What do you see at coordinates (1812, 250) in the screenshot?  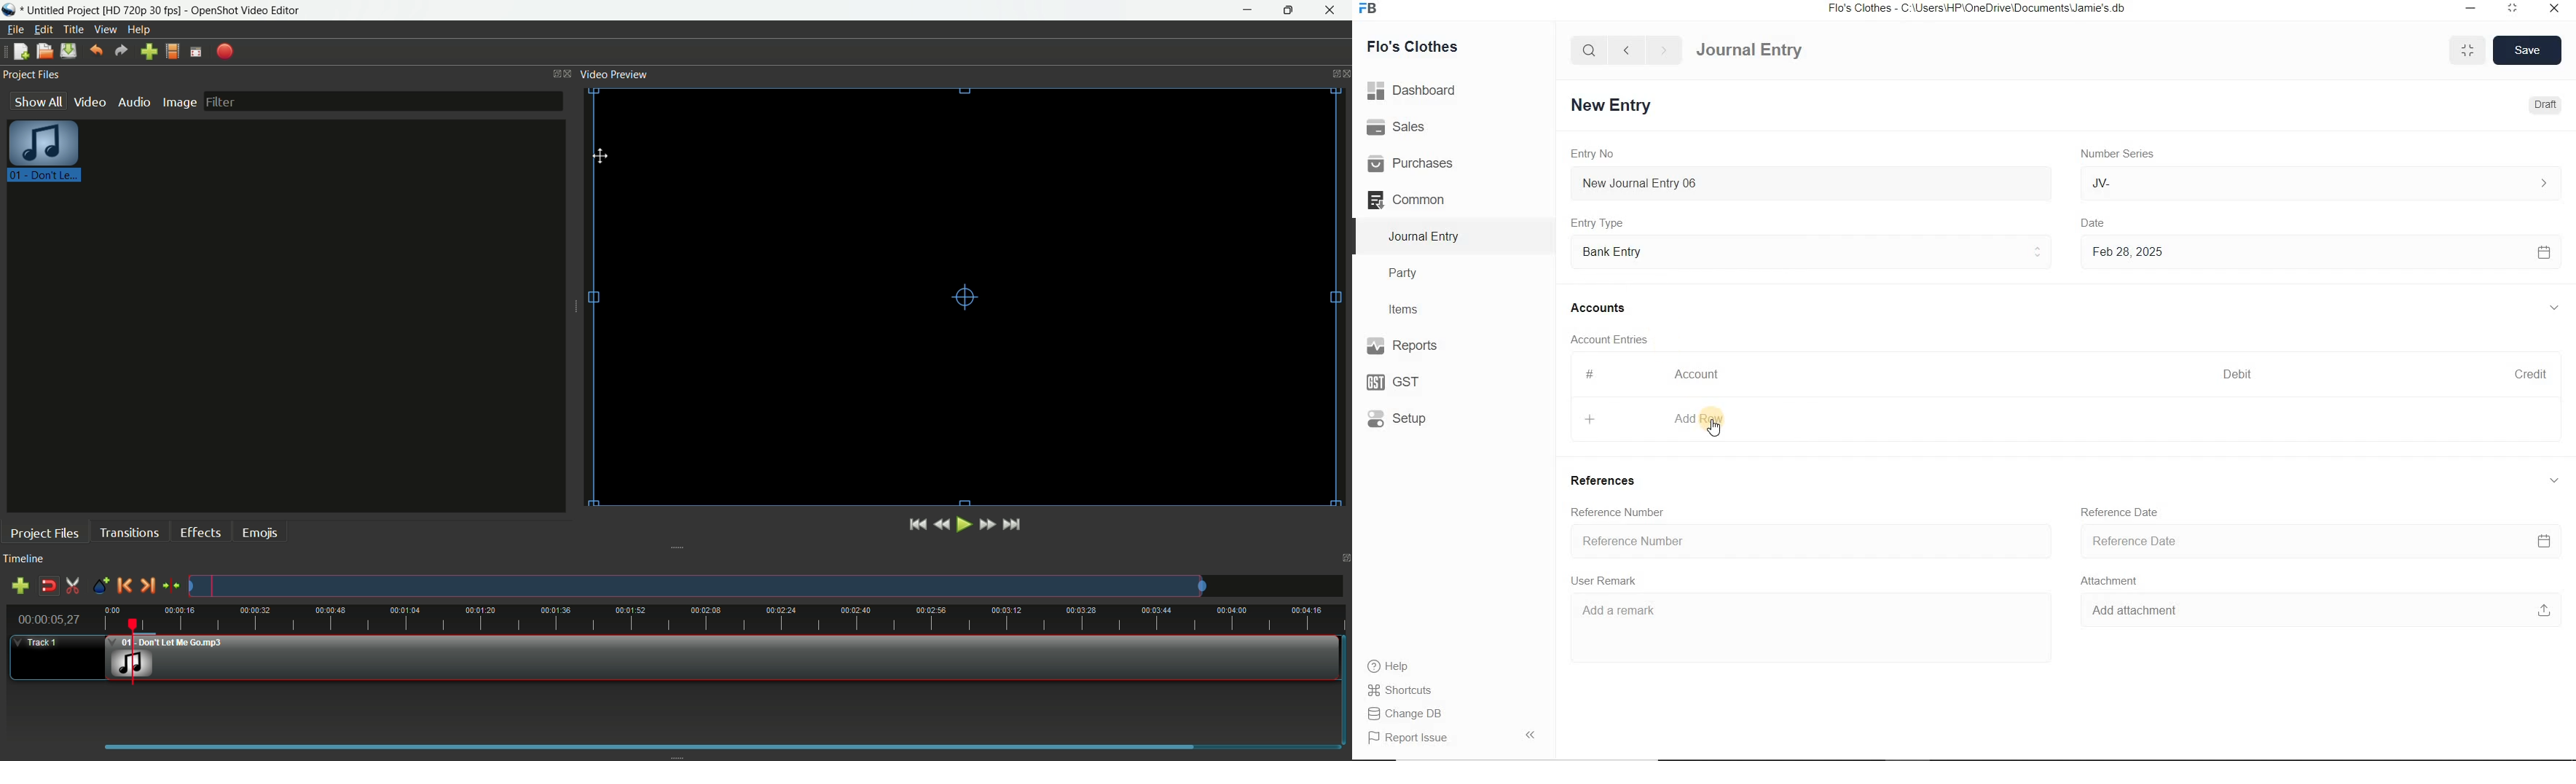 I see `Entry Type` at bounding box center [1812, 250].